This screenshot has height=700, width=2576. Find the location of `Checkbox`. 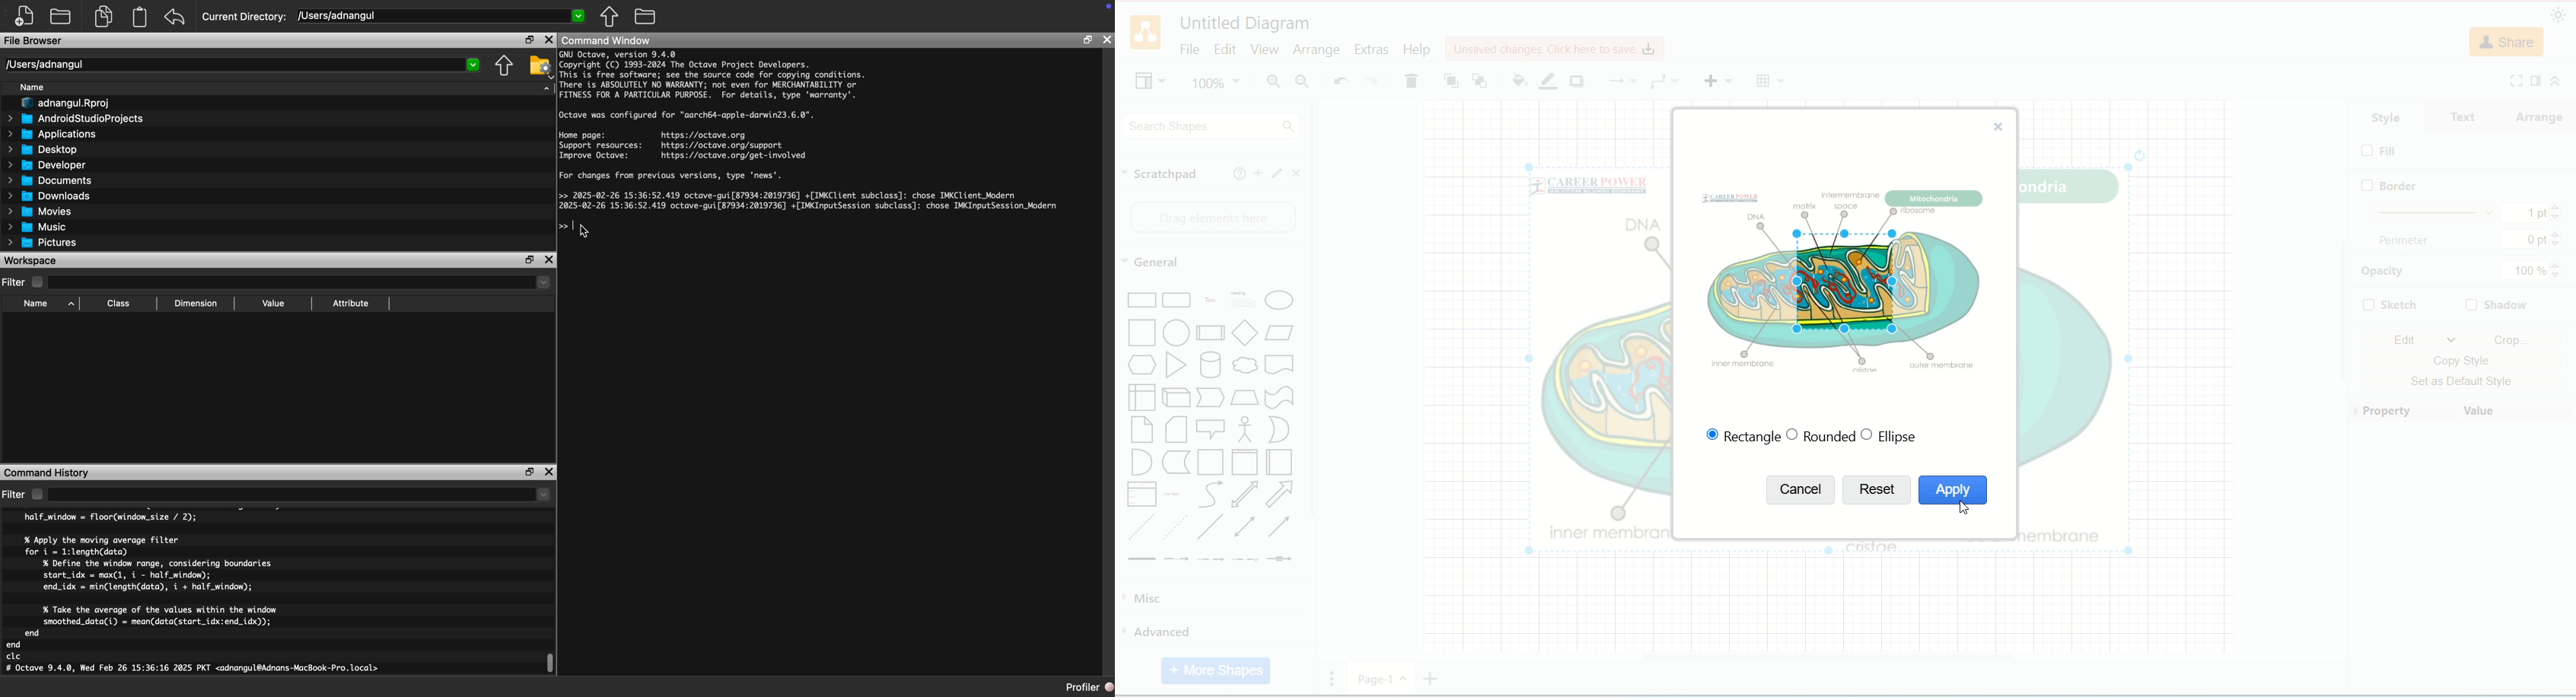

Checkbox is located at coordinates (37, 282).